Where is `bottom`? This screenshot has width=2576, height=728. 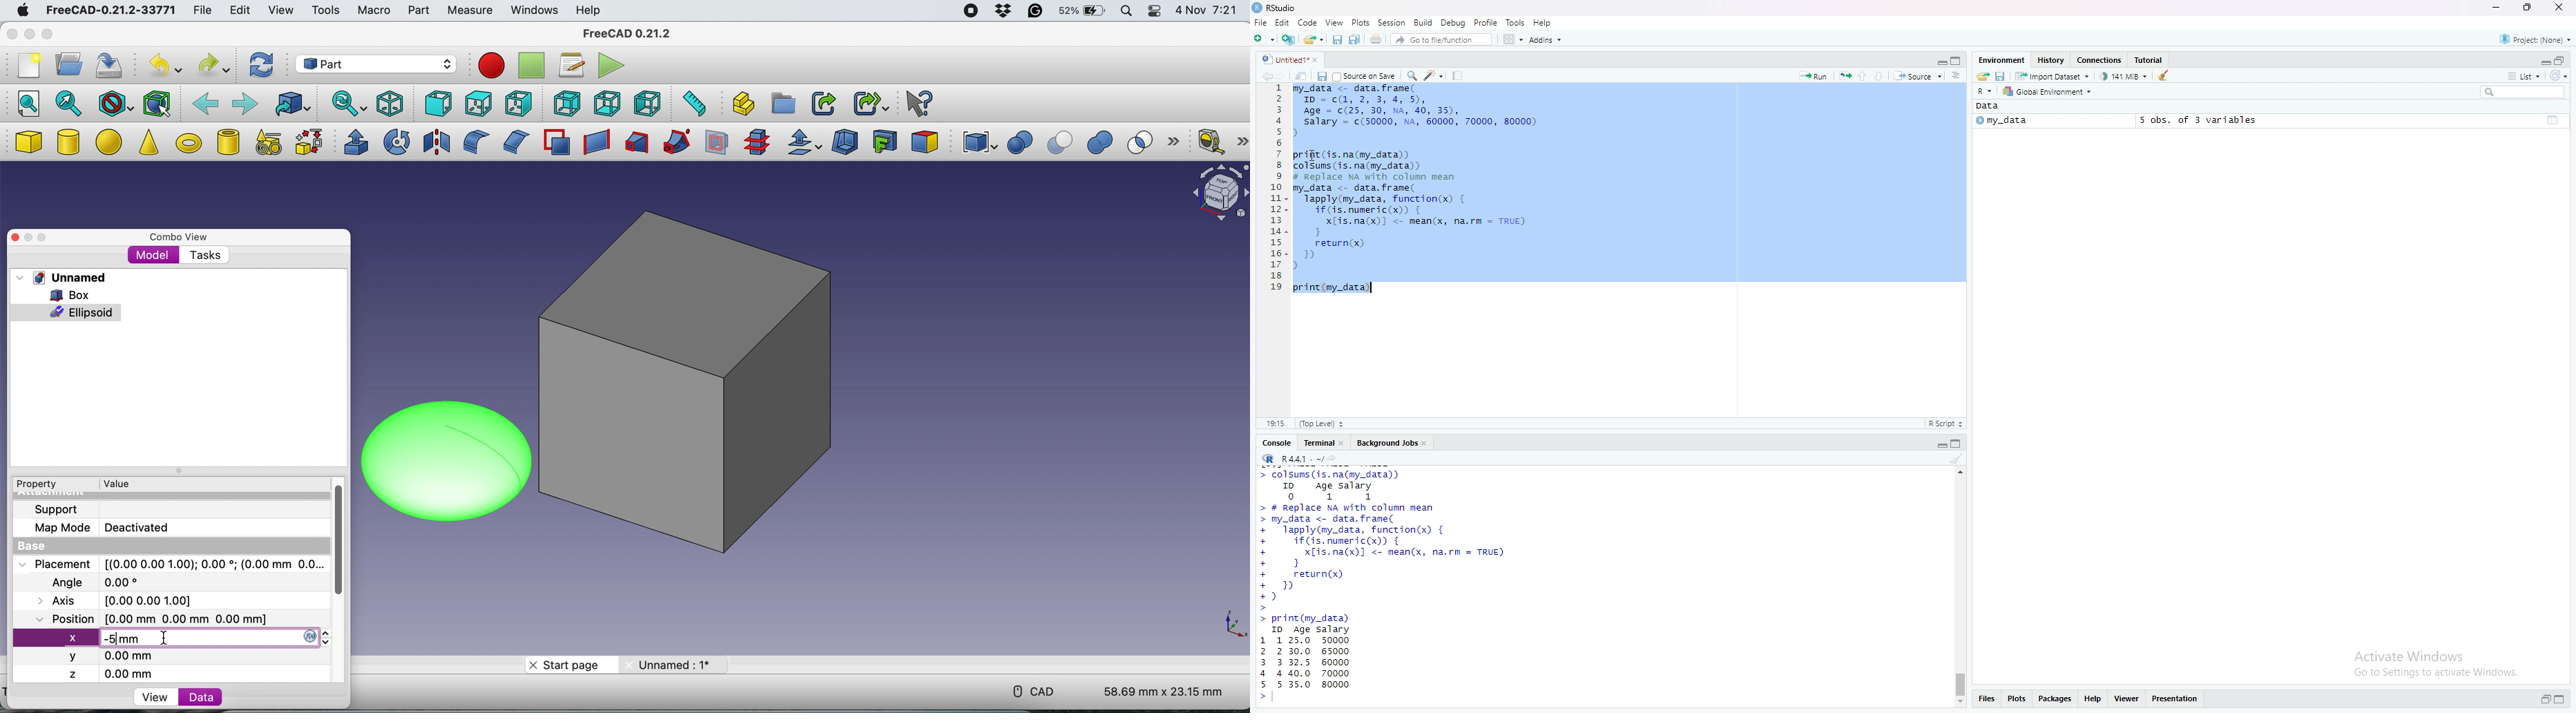 bottom is located at coordinates (608, 104).